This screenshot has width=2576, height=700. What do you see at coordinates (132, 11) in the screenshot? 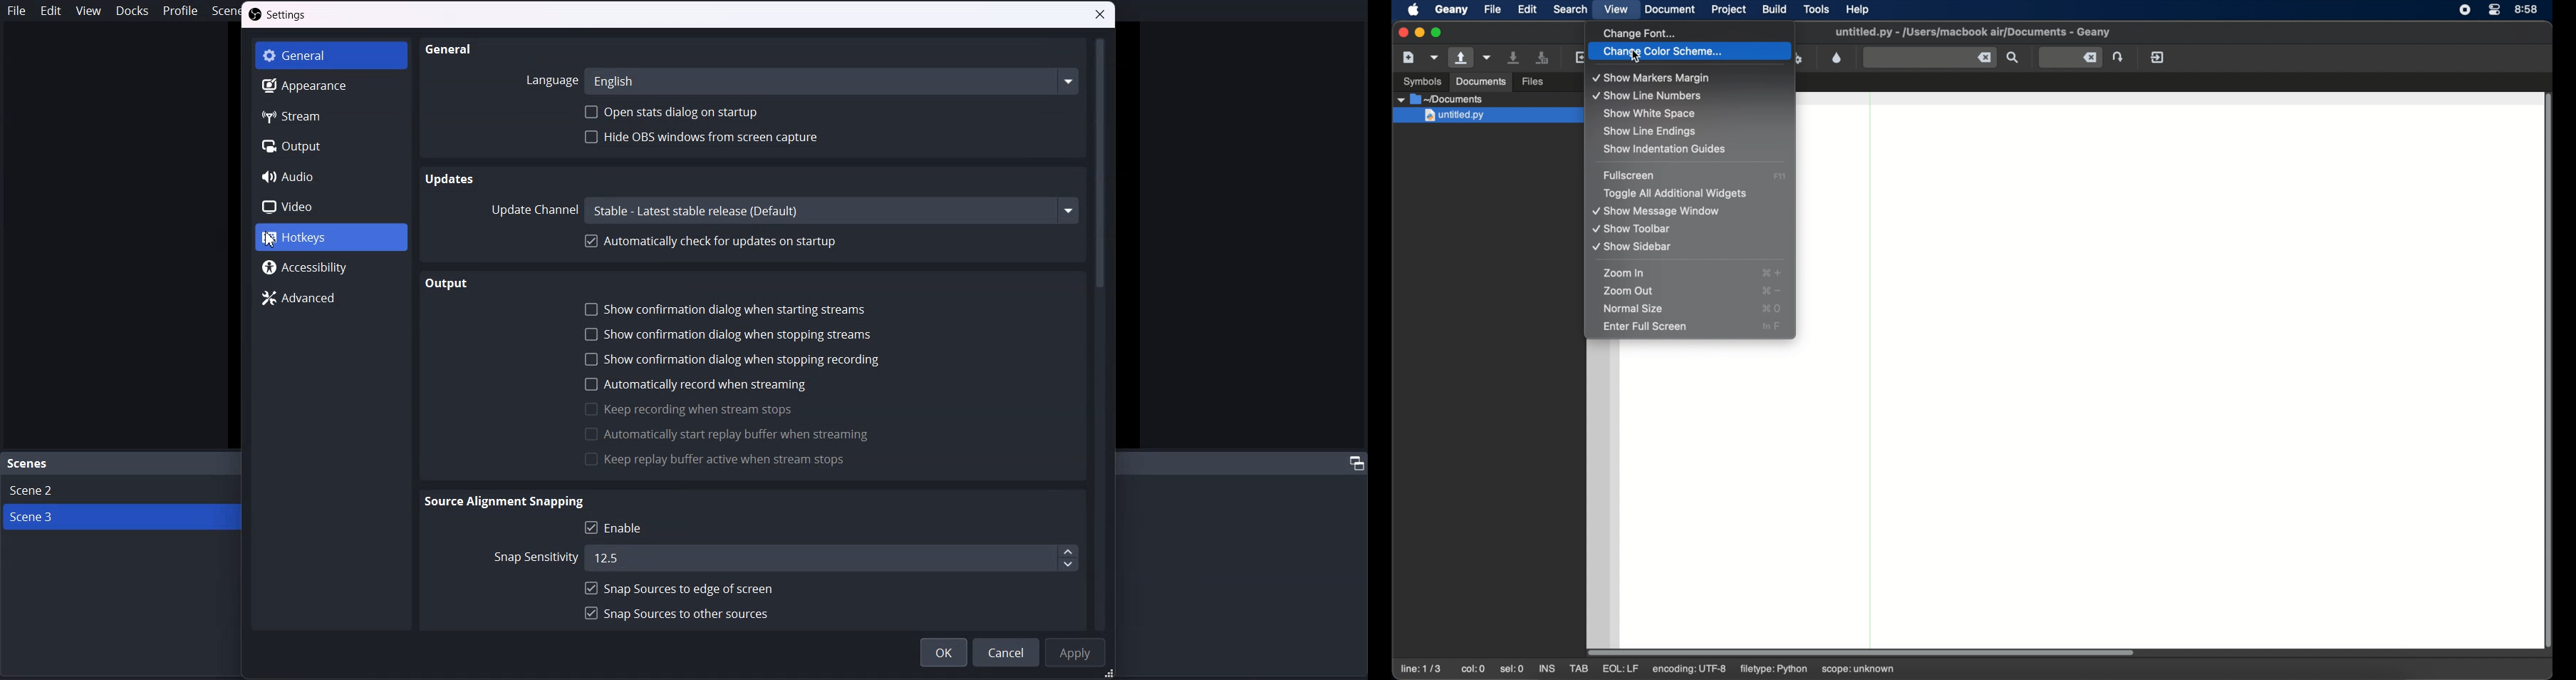
I see `Docks` at bounding box center [132, 11].